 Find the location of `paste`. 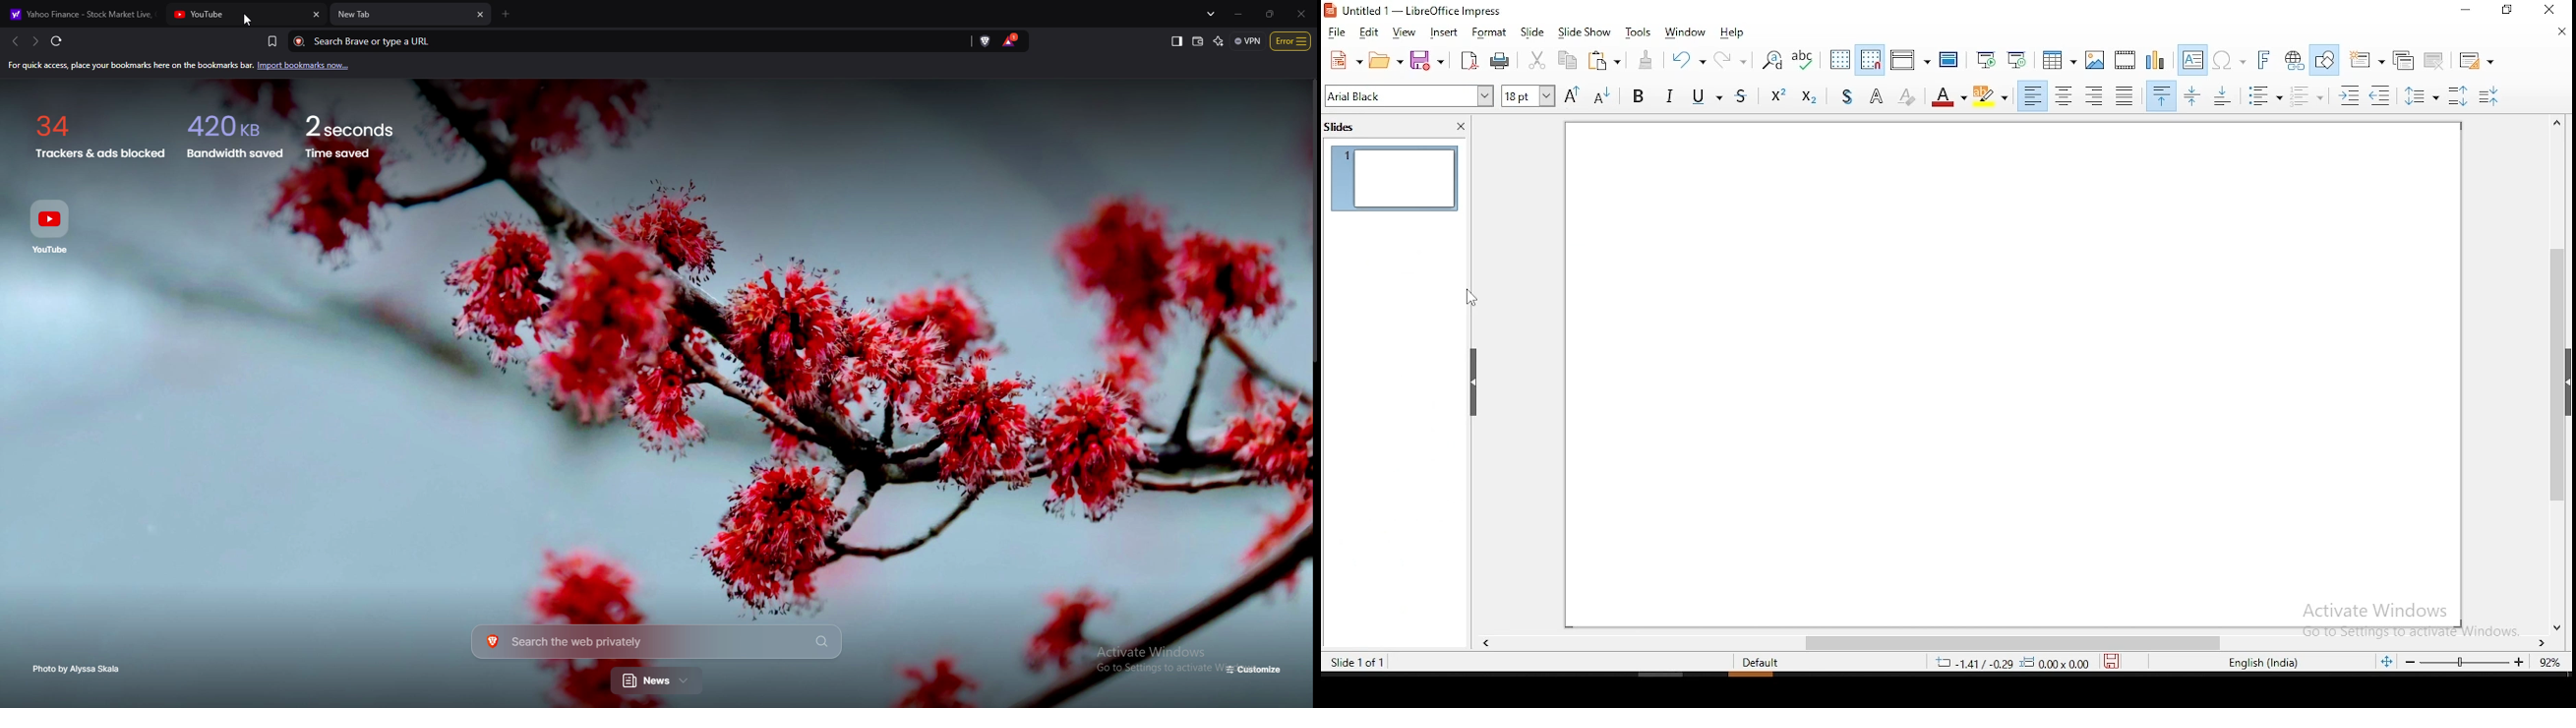

paste is located at coordinates (1610, 62).